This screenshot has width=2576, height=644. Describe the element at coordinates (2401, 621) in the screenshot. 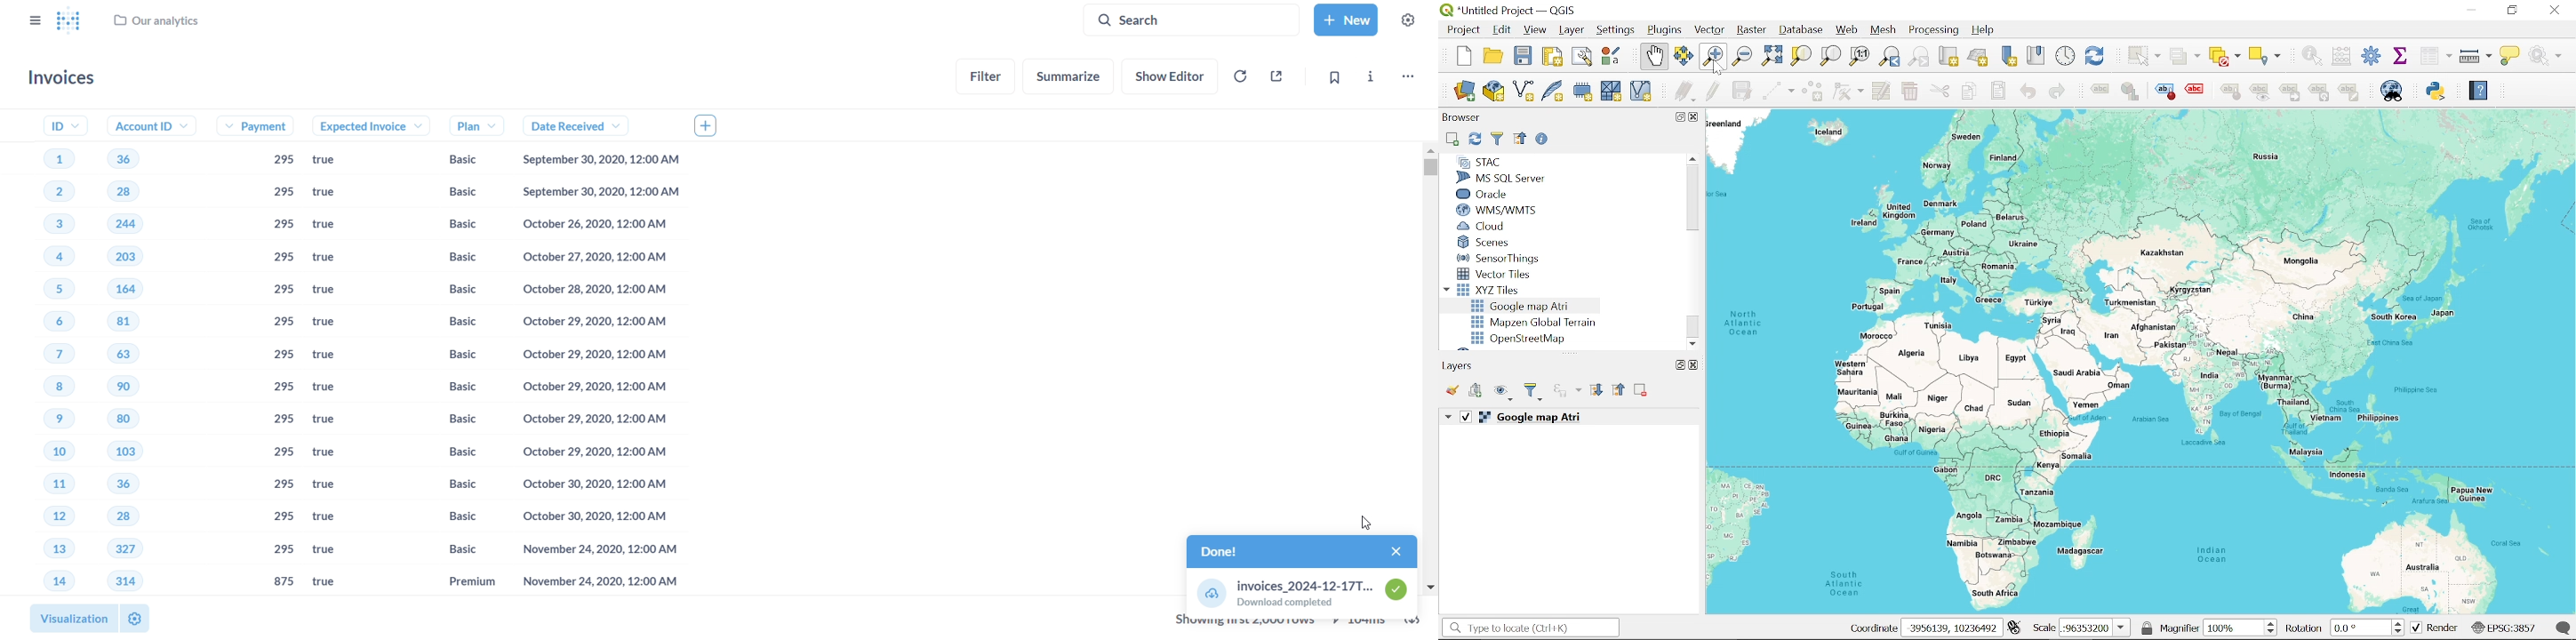

I see `Increase` at that location.